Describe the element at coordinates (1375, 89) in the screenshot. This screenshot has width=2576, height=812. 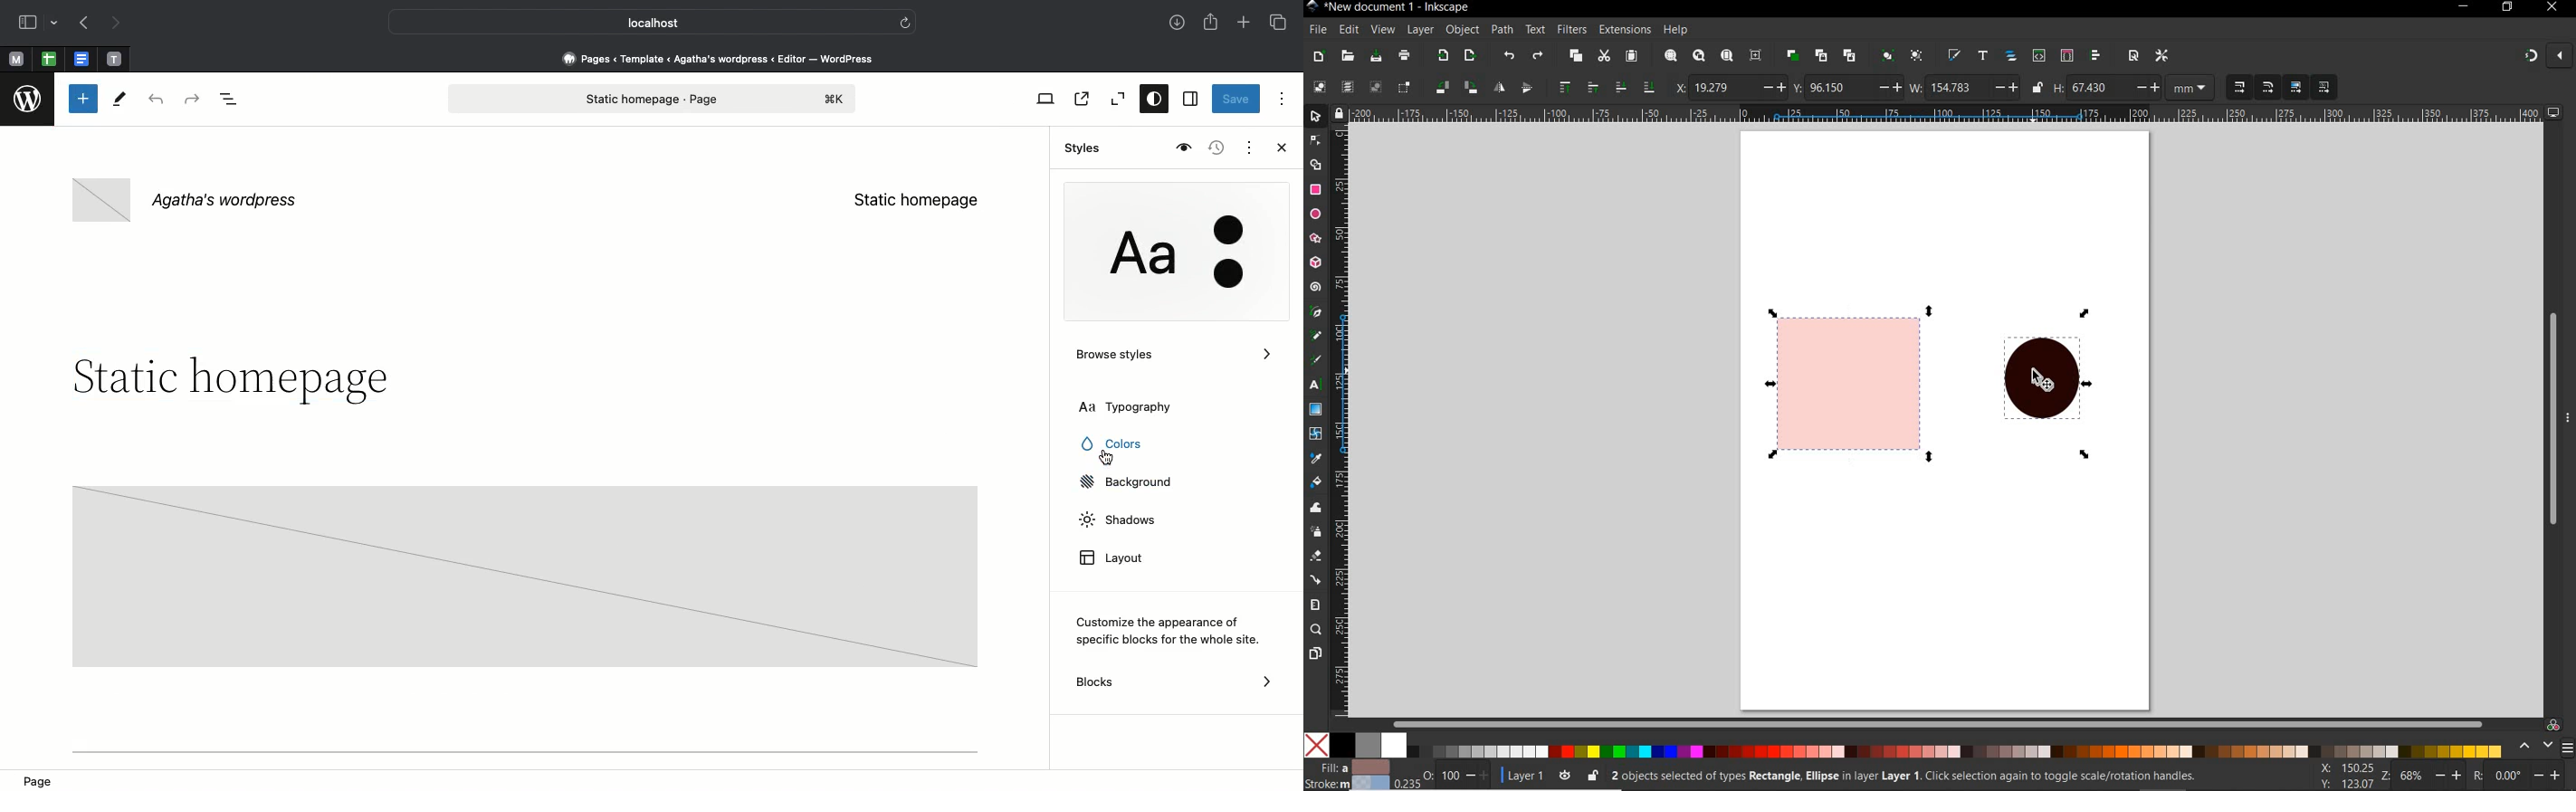
I see `deselect` at that location.